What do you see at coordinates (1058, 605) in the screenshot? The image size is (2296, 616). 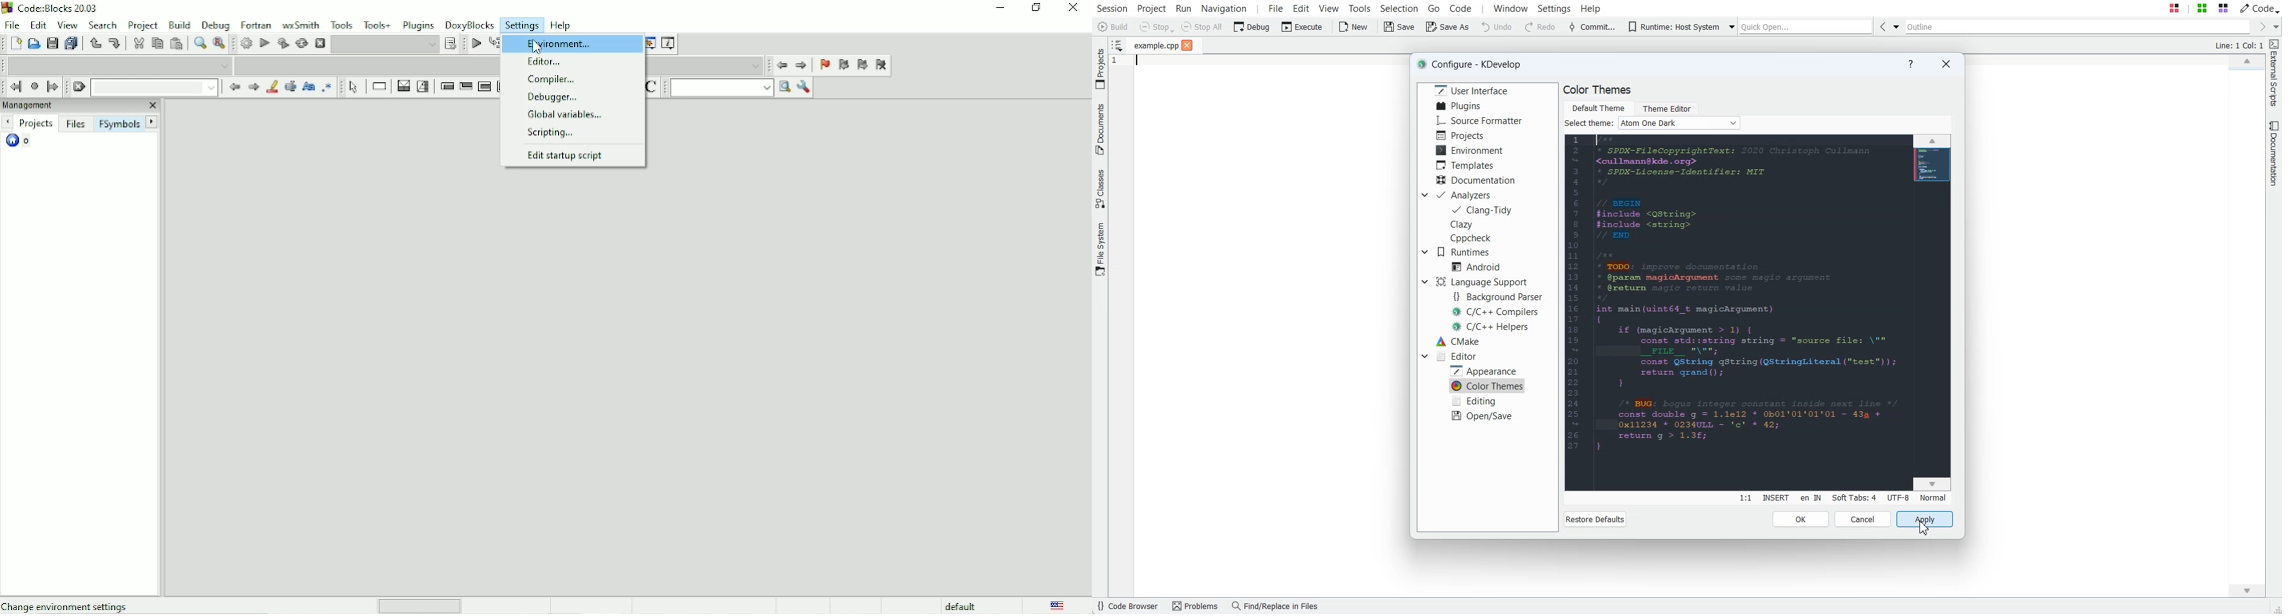 I see `Language` at bounding box center [1058, 605].